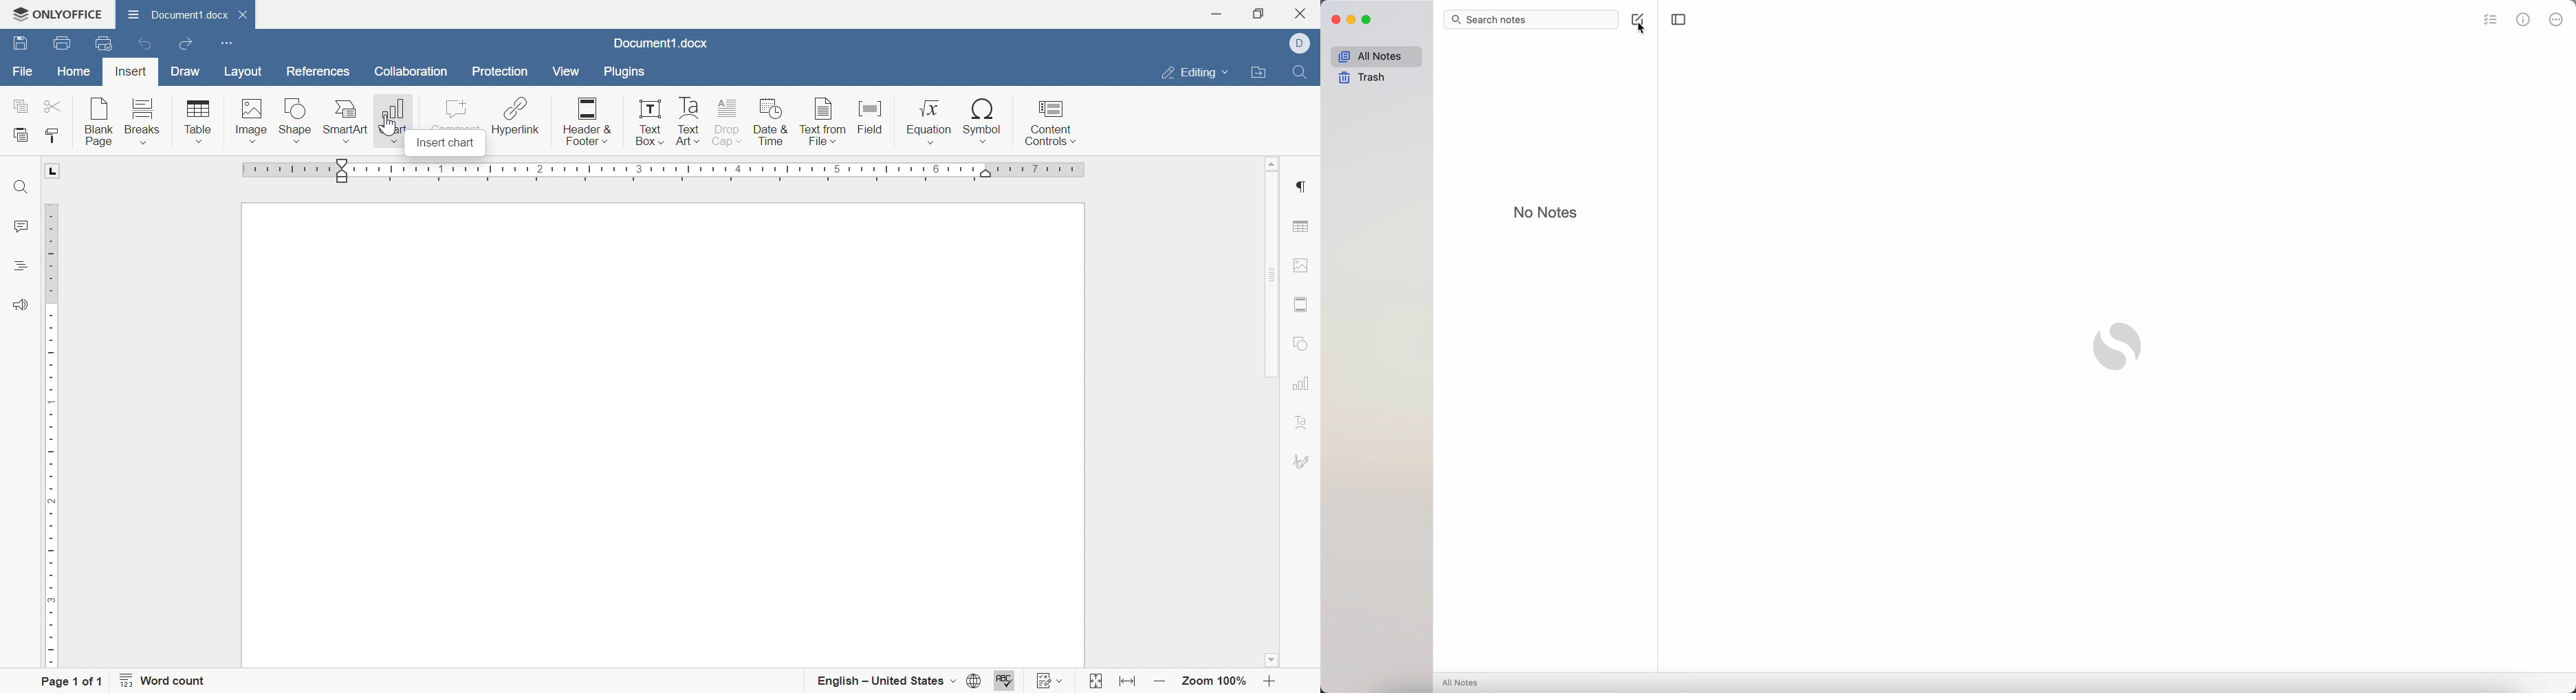  Describe the element at coordinates (1051, 122) in the screenshot. I see `Content Controls` at that location.